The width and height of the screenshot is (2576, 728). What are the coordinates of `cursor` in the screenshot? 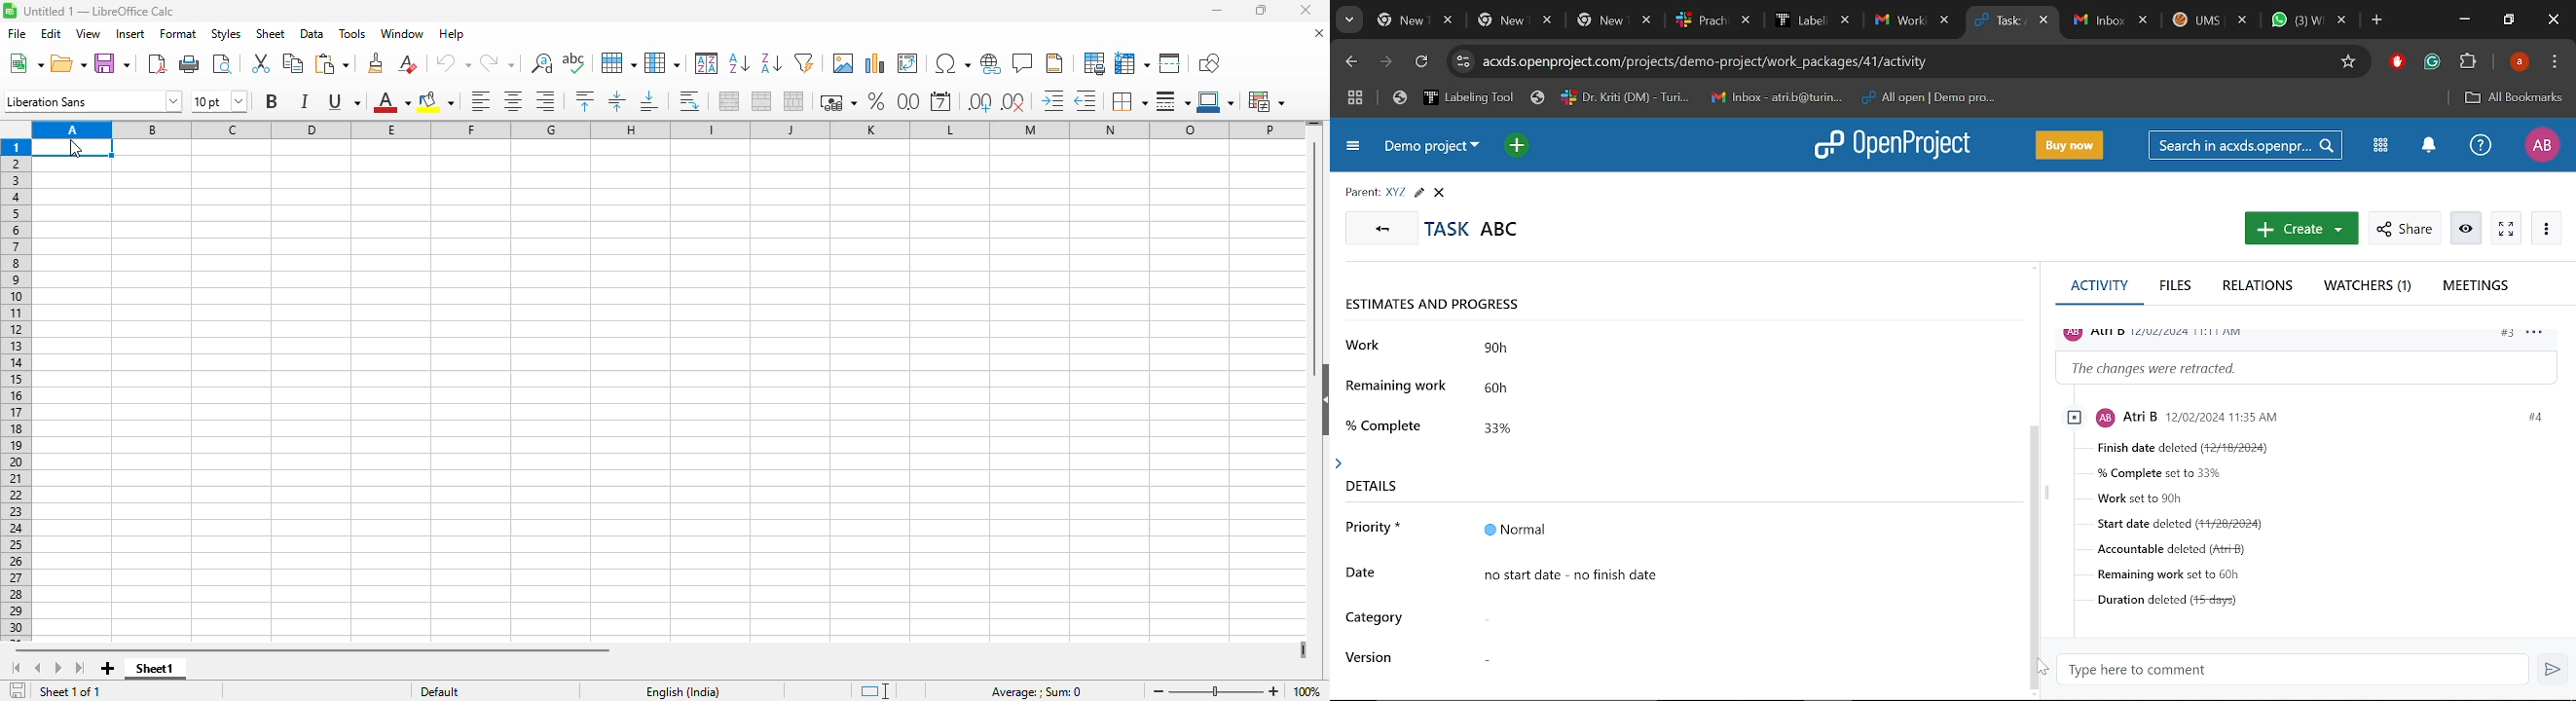 It's located at (75, 148).